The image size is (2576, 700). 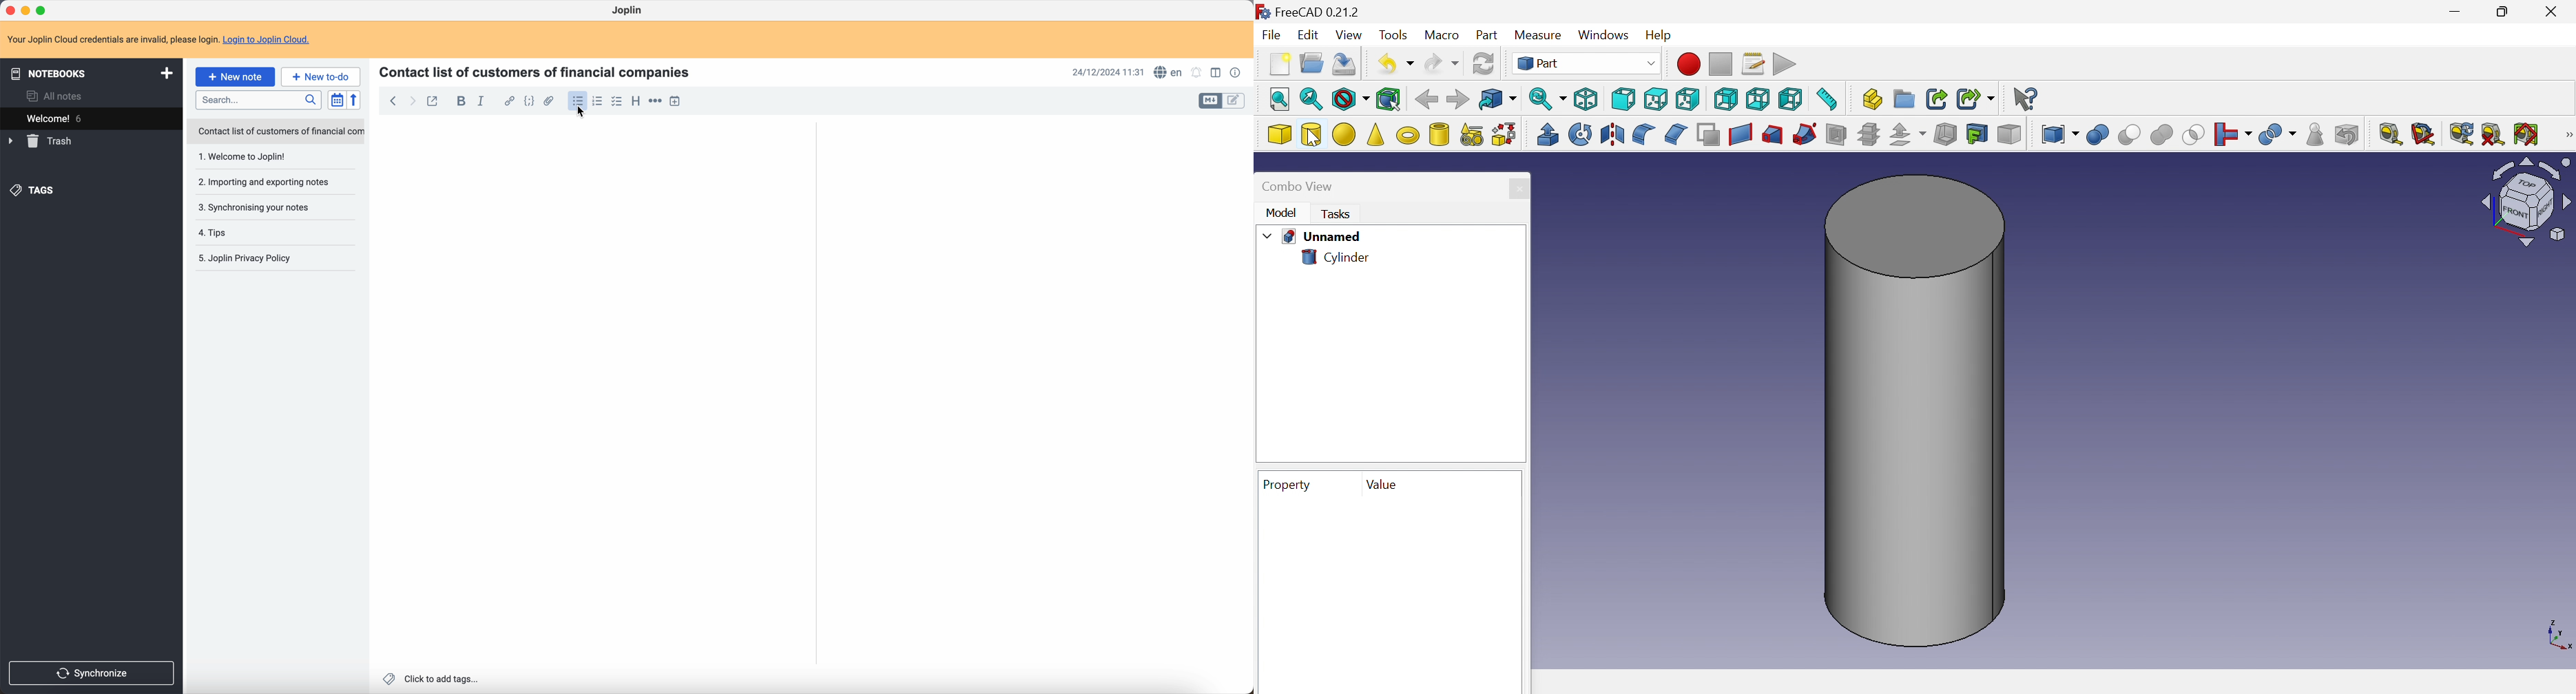 What do you see at coordinates (1977, 134) in the screenshot?
I see `Create projection on surface...` at bounding box center [1977, 134].